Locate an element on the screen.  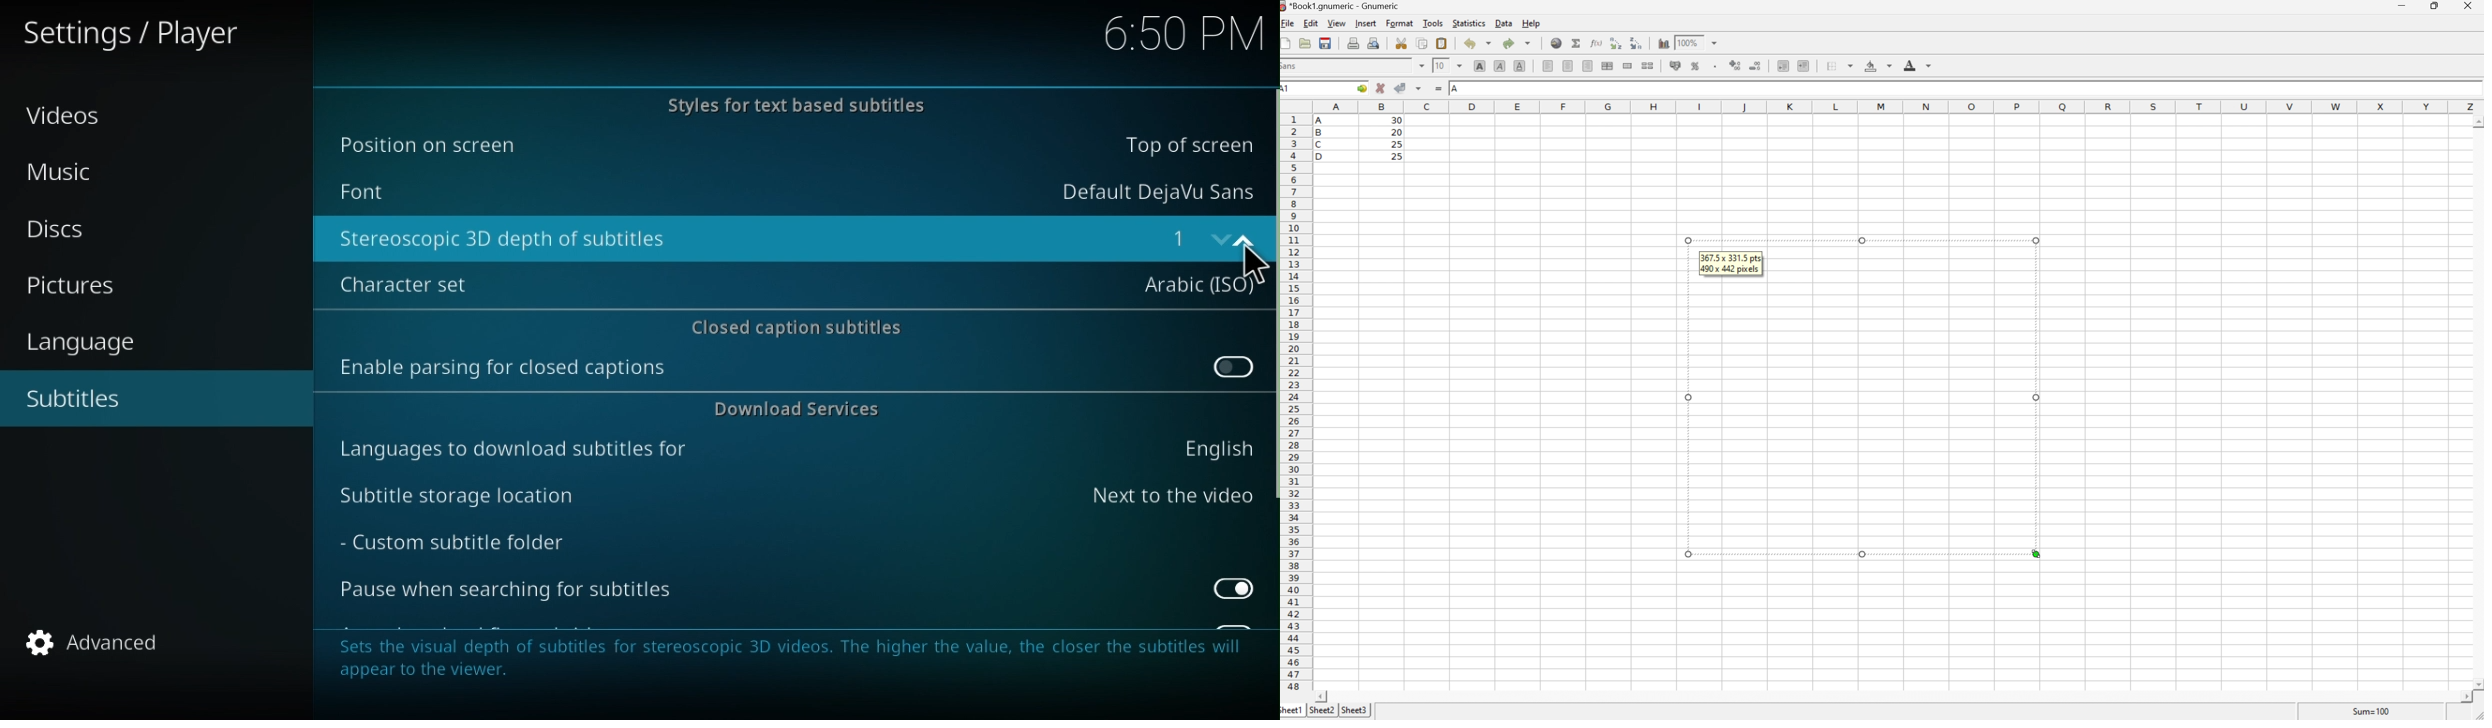
Pause when searching for subtitles is located at coordinates (799, 594).